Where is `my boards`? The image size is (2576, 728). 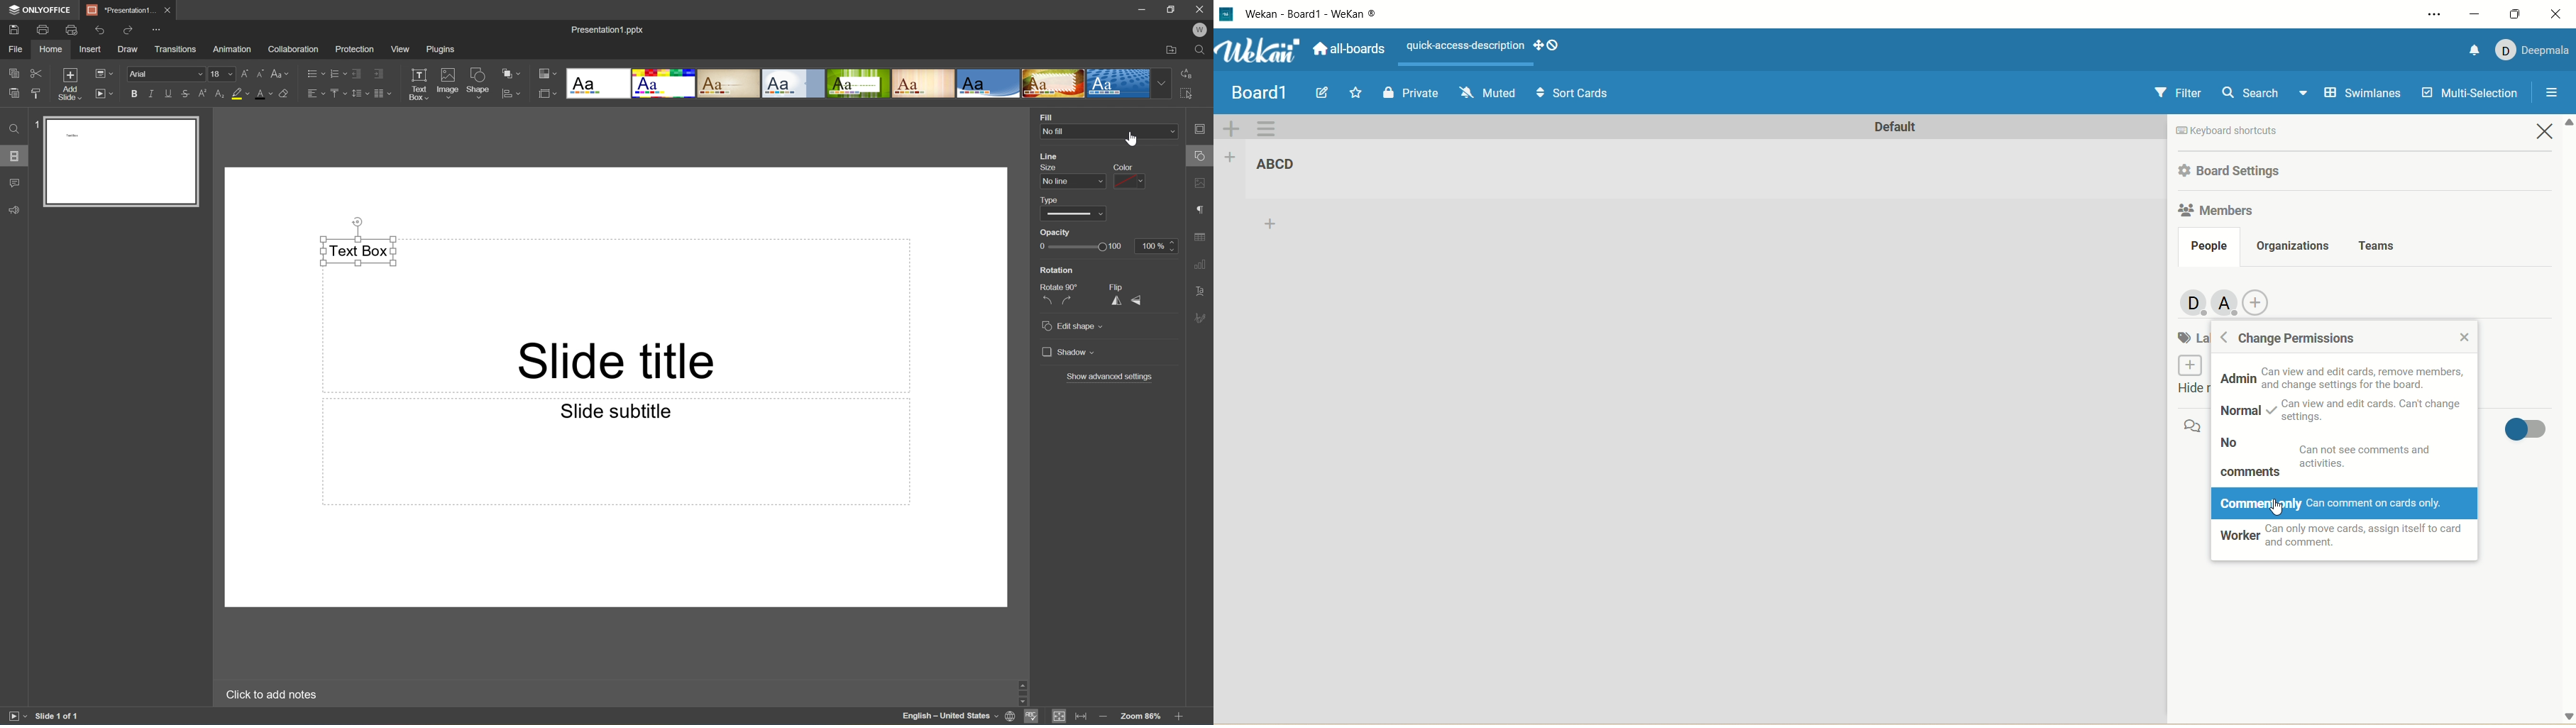
my boards is located at coordinates (1275, 90).